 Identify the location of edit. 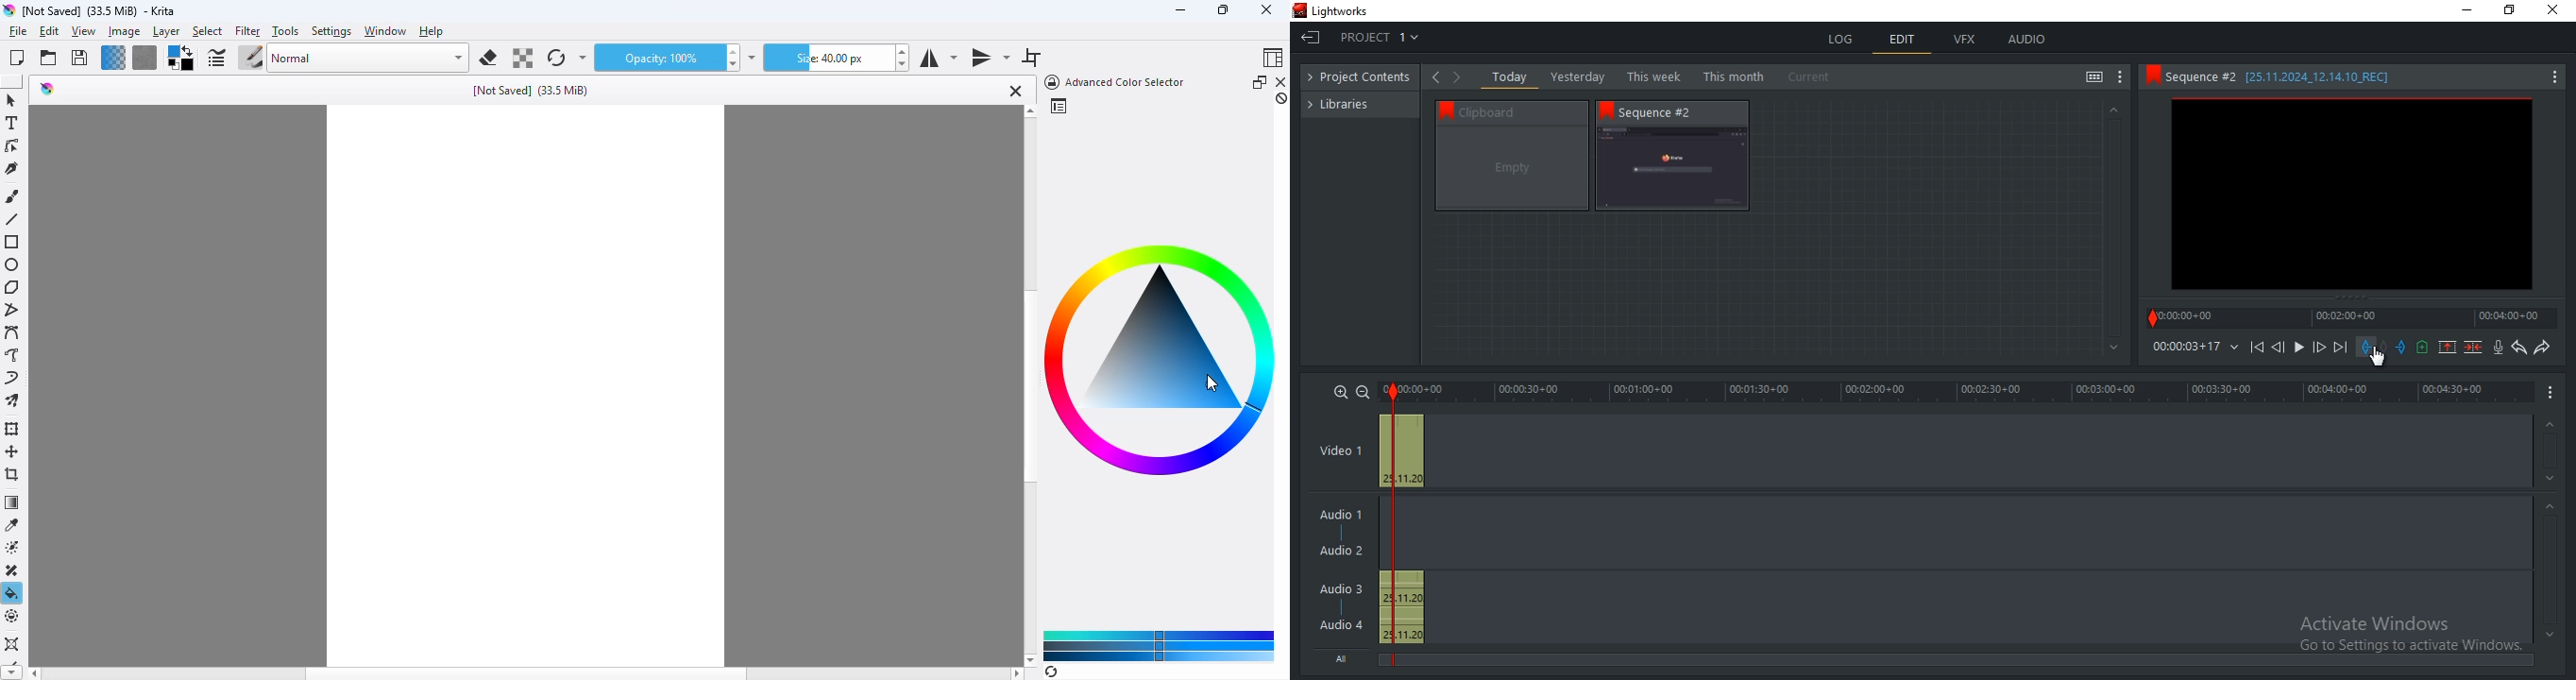
(48, 31).